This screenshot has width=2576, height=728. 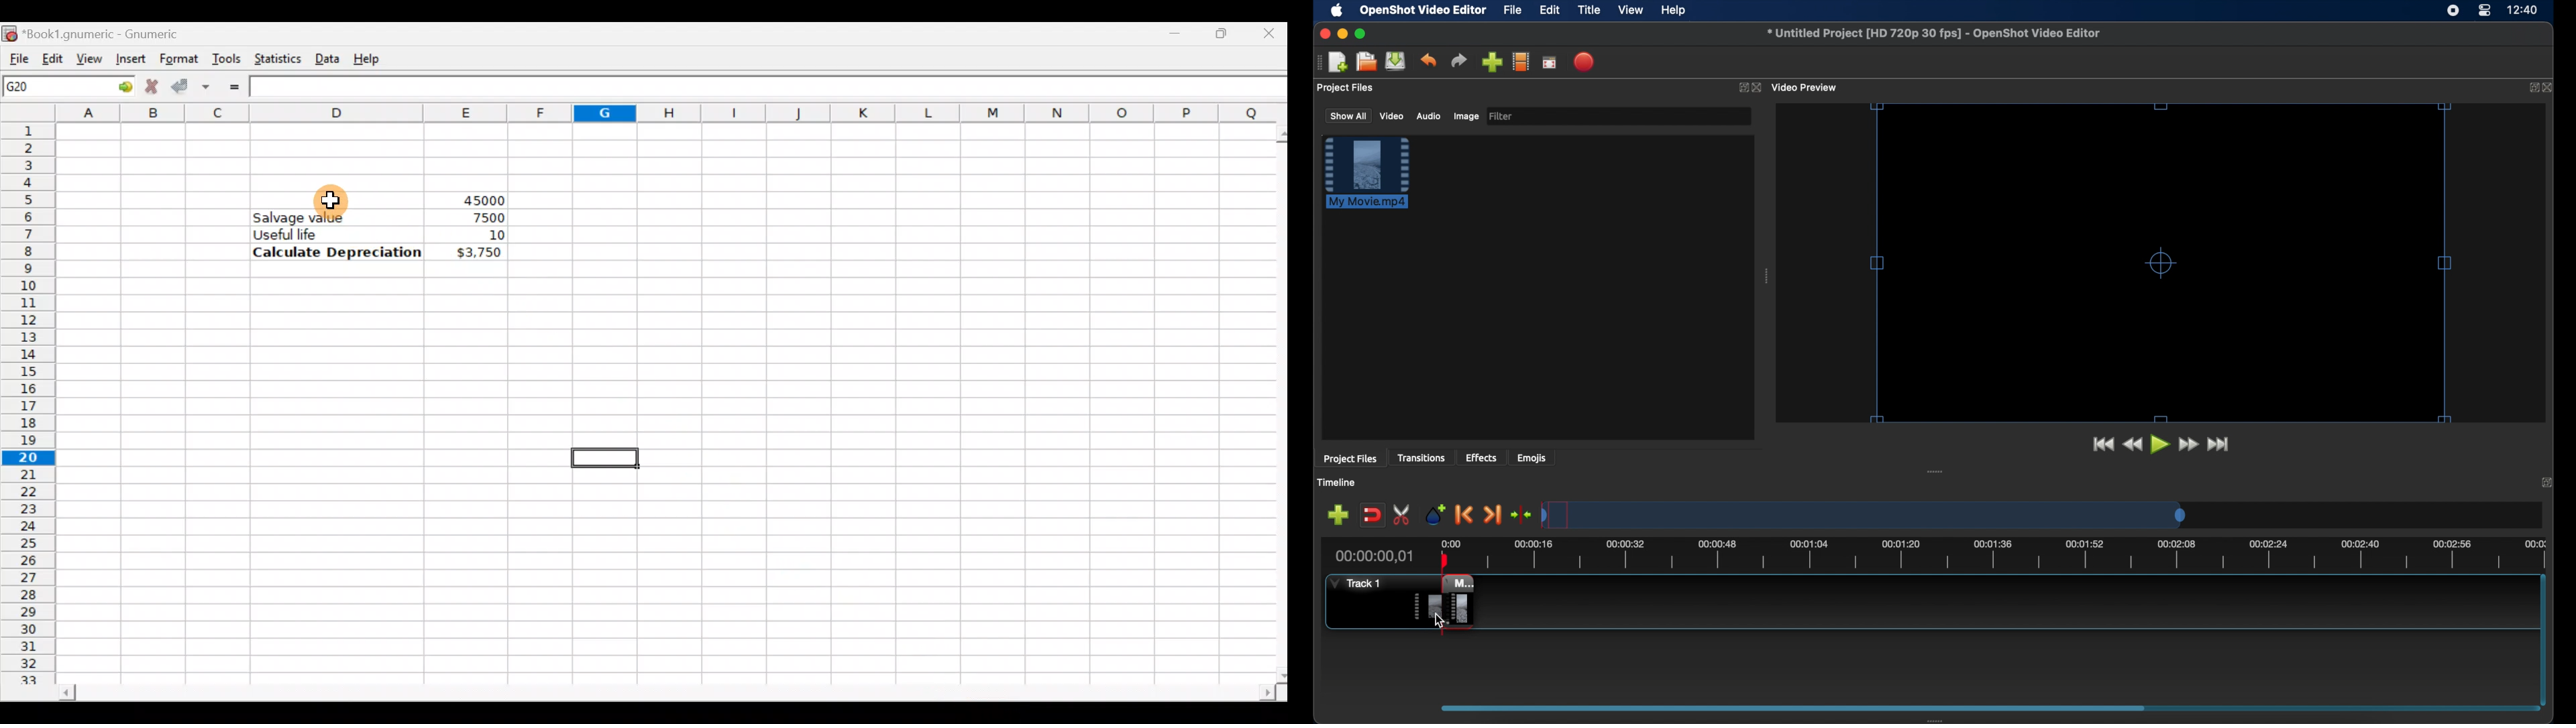 What do you see at coordinates (334, 196) in the screenshot?
I see `Cursor on cell D5` at bounding box center [334, 196].